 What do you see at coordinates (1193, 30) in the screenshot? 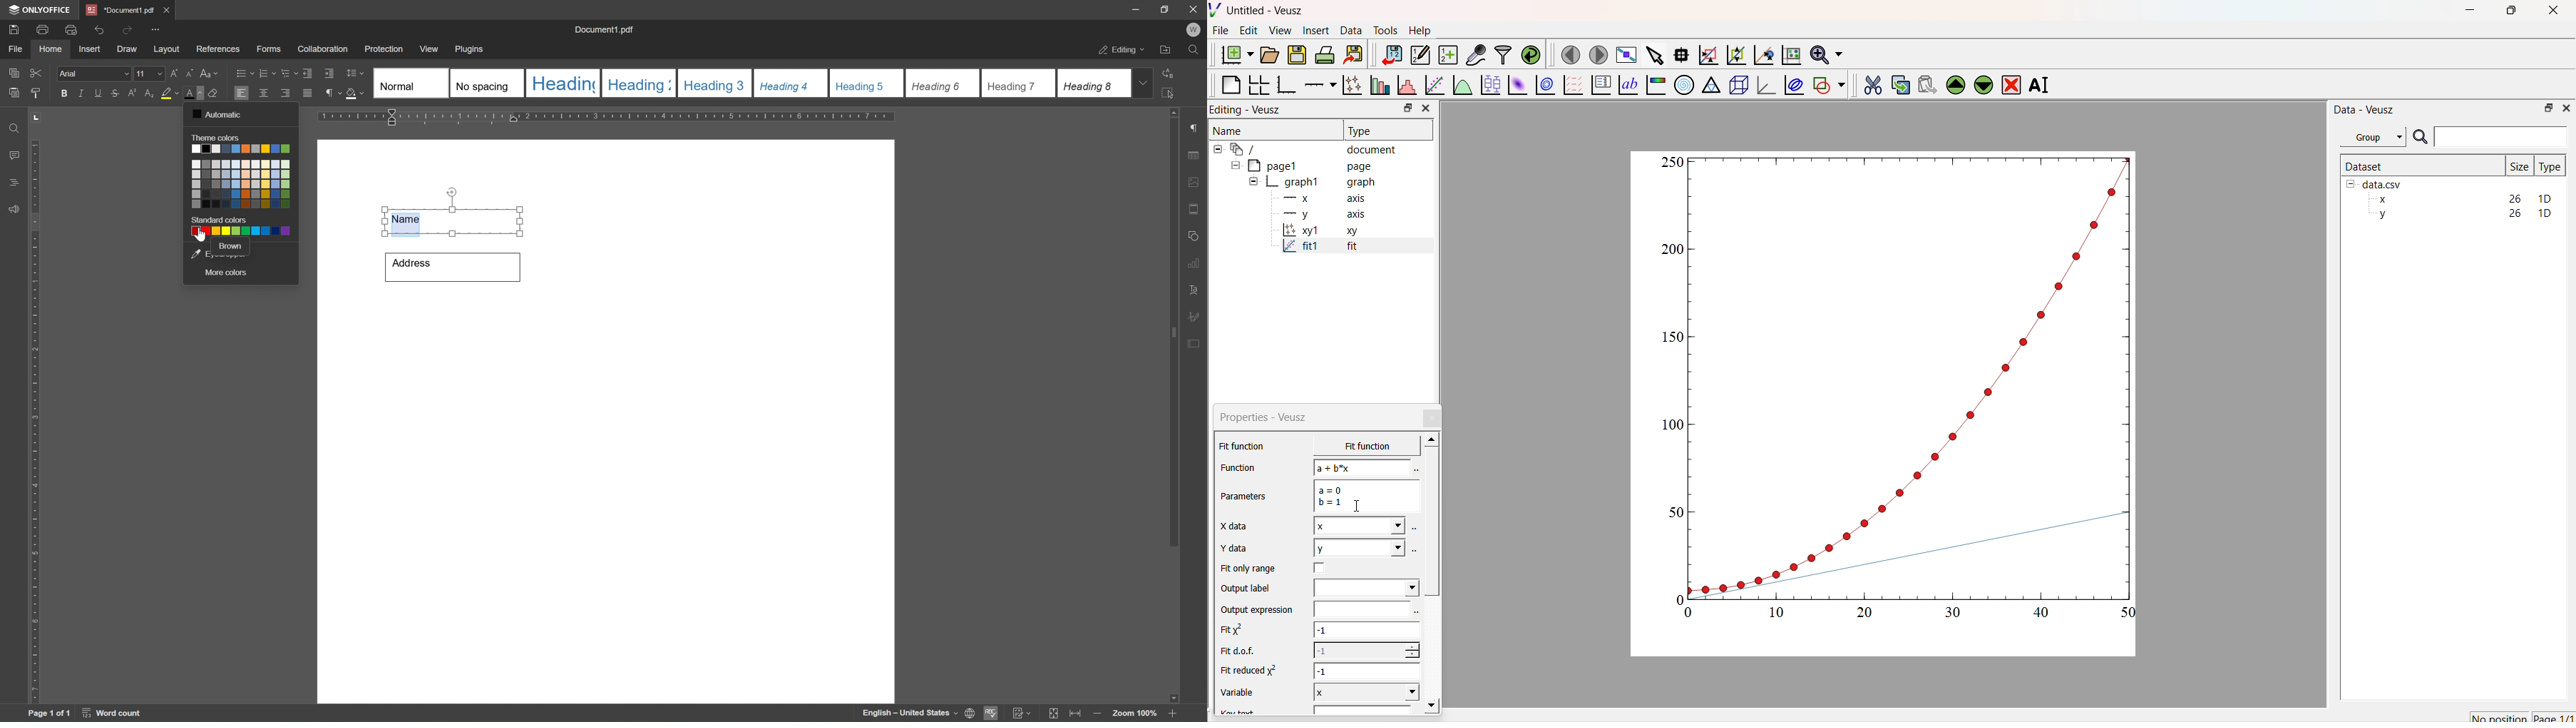
I see `welcome` at bounding box center [1193, 30].